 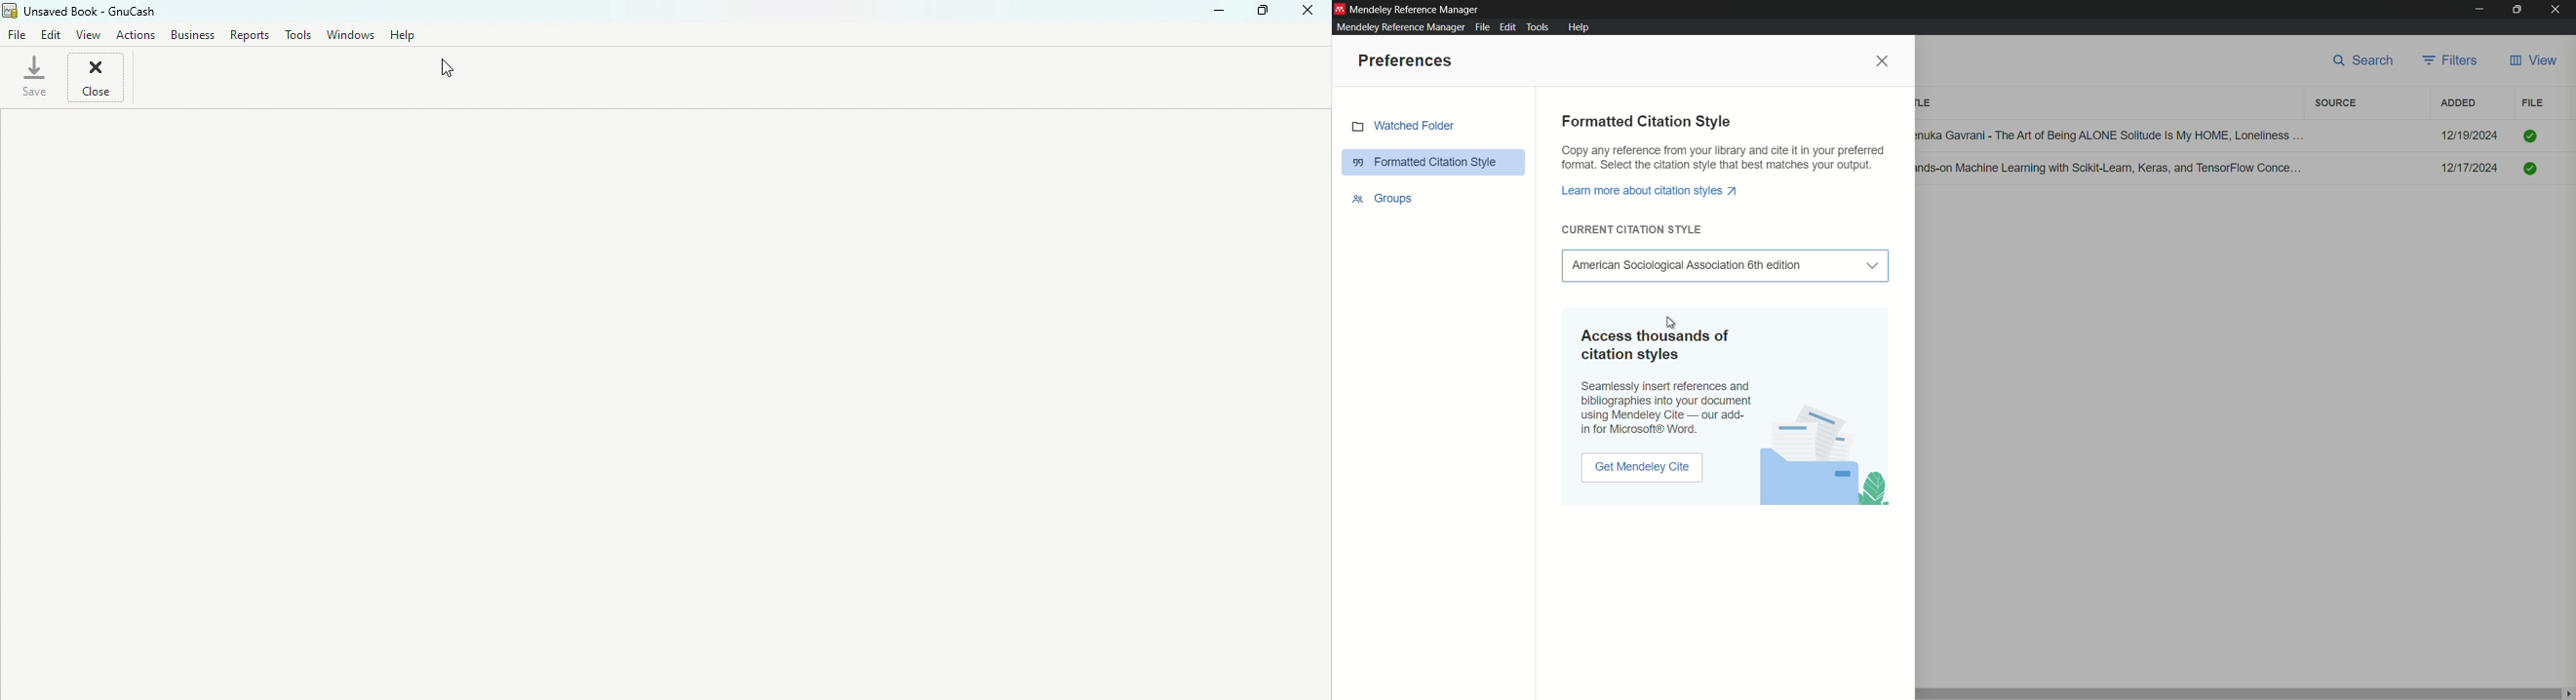 I want to click on watched folder, so click(x=1403, y=128).